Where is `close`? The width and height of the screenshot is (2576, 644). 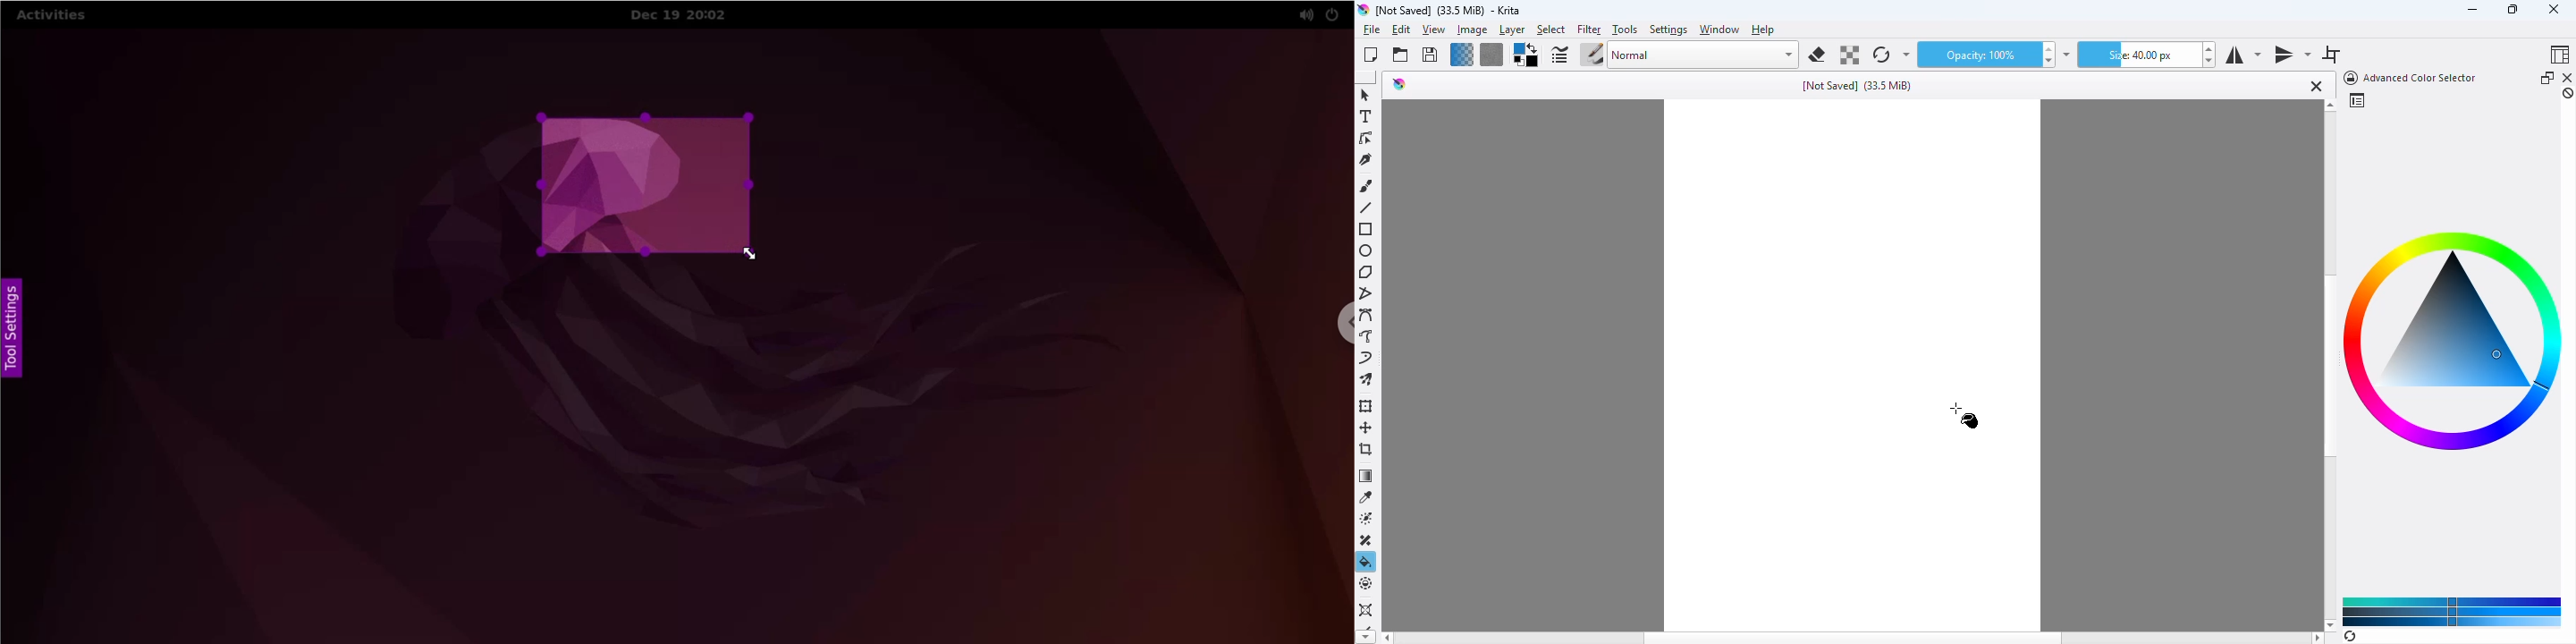
close is located at coordinates (2314, 86).